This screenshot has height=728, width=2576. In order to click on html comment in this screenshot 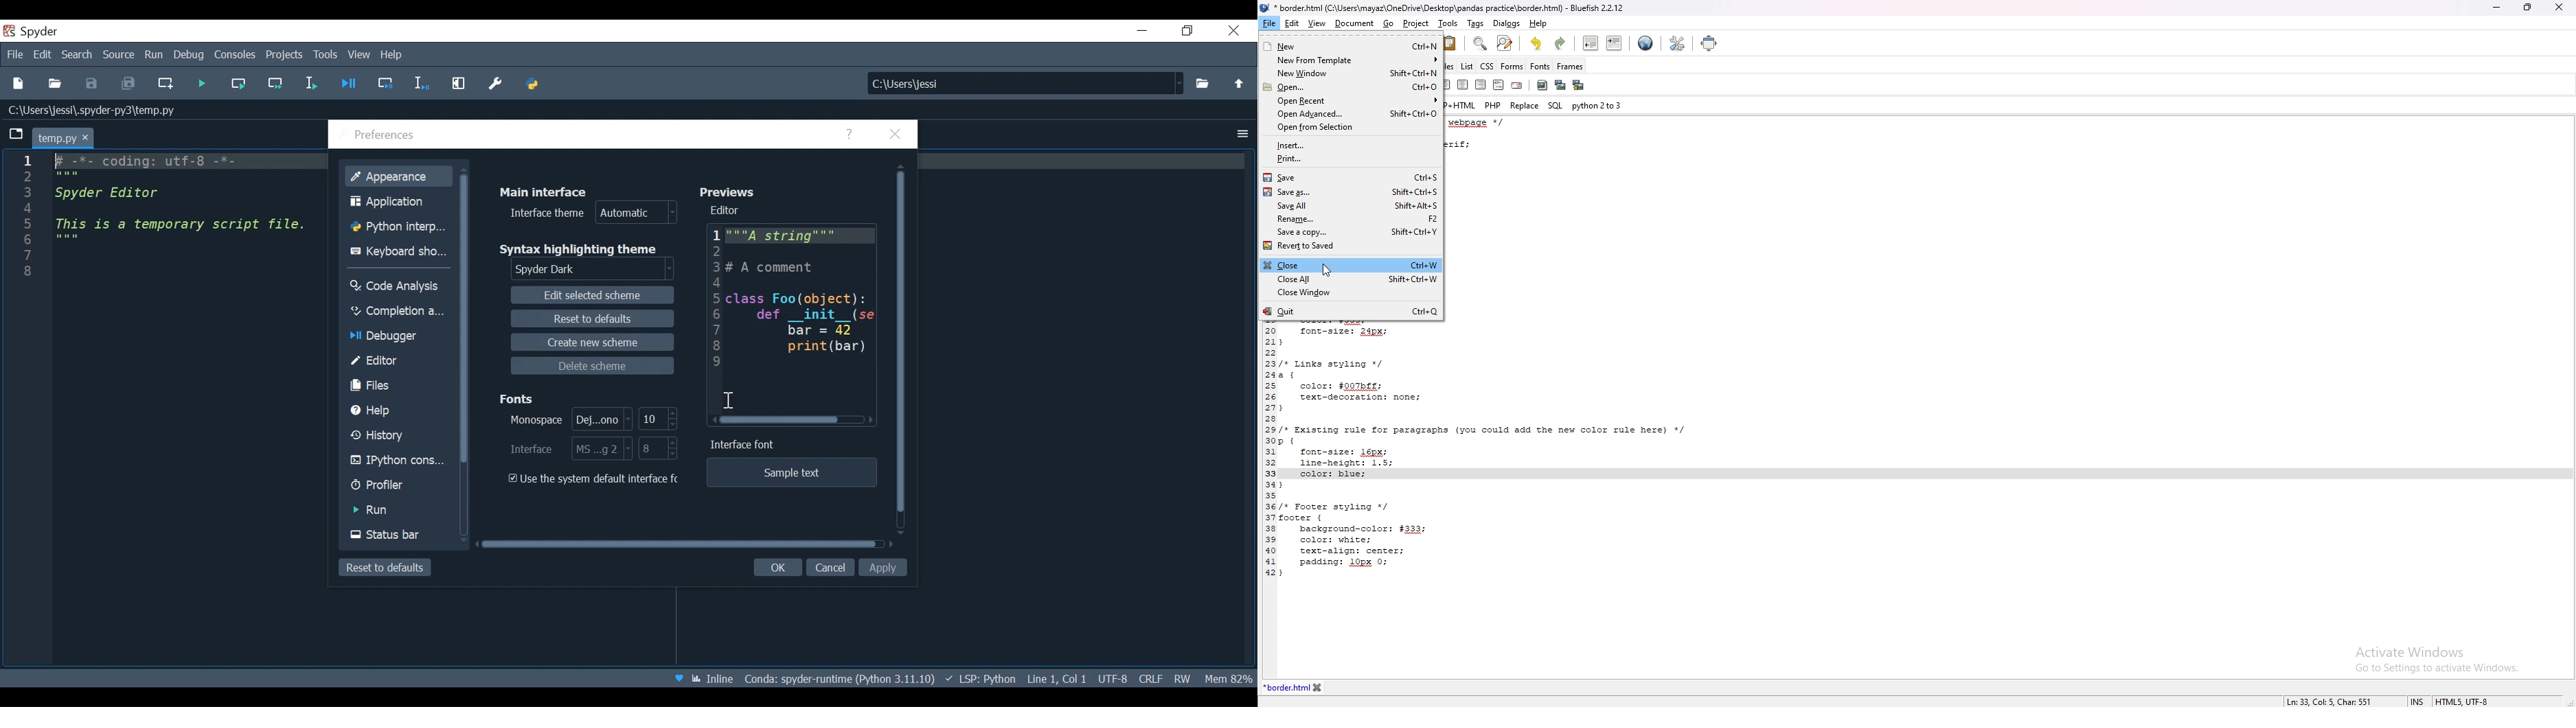, I will do `click(1499, 85)`.